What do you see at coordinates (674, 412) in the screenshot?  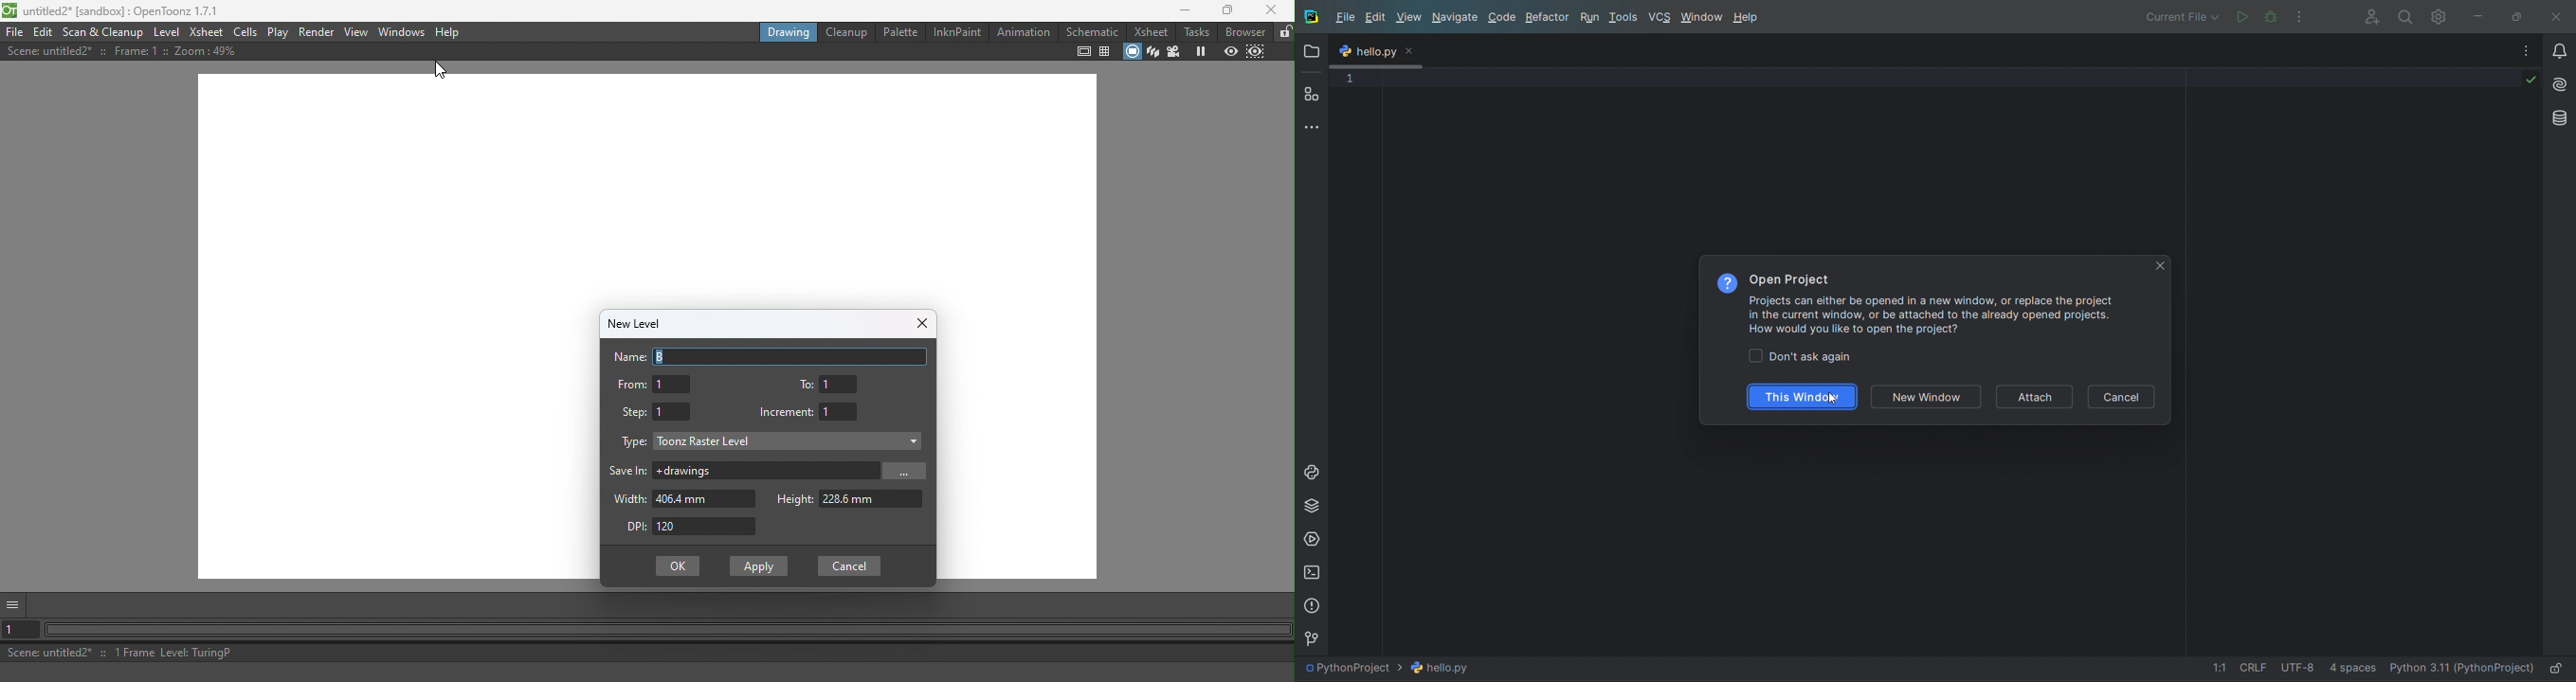 I see `1` at bounding box center [674, 412].